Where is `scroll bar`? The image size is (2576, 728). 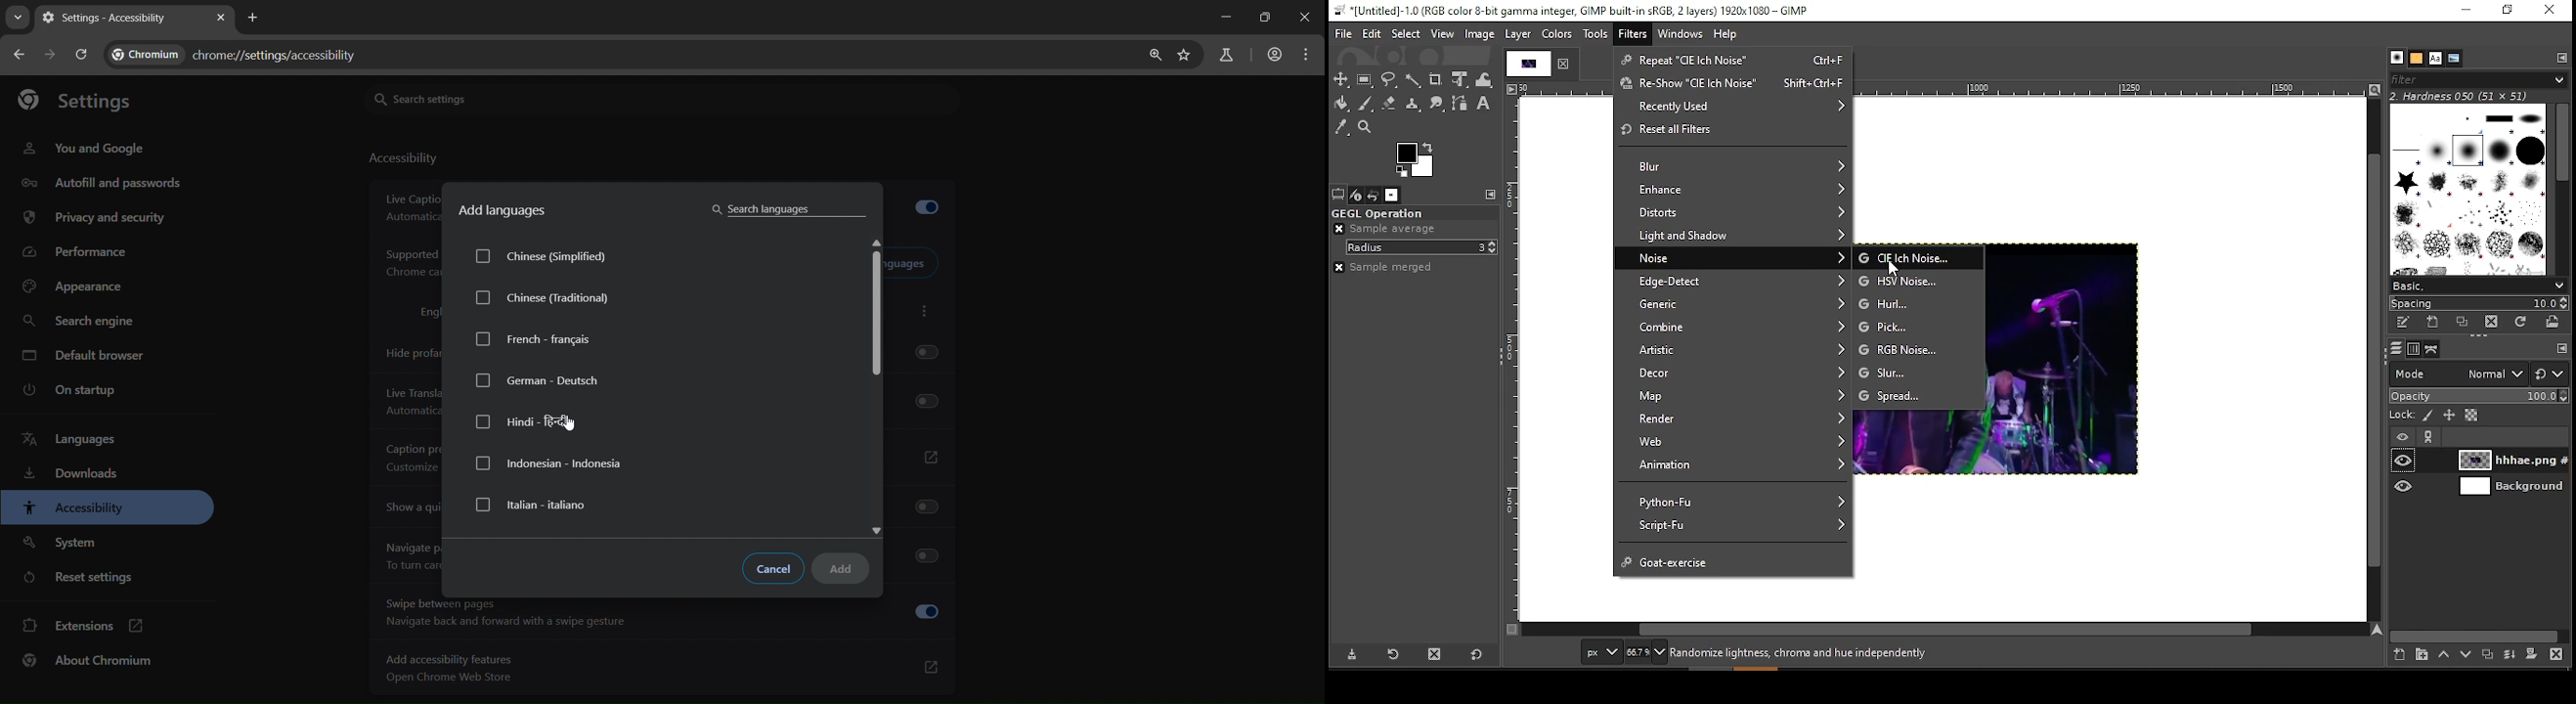 scroll bar is located at coordinates (2477, 634).